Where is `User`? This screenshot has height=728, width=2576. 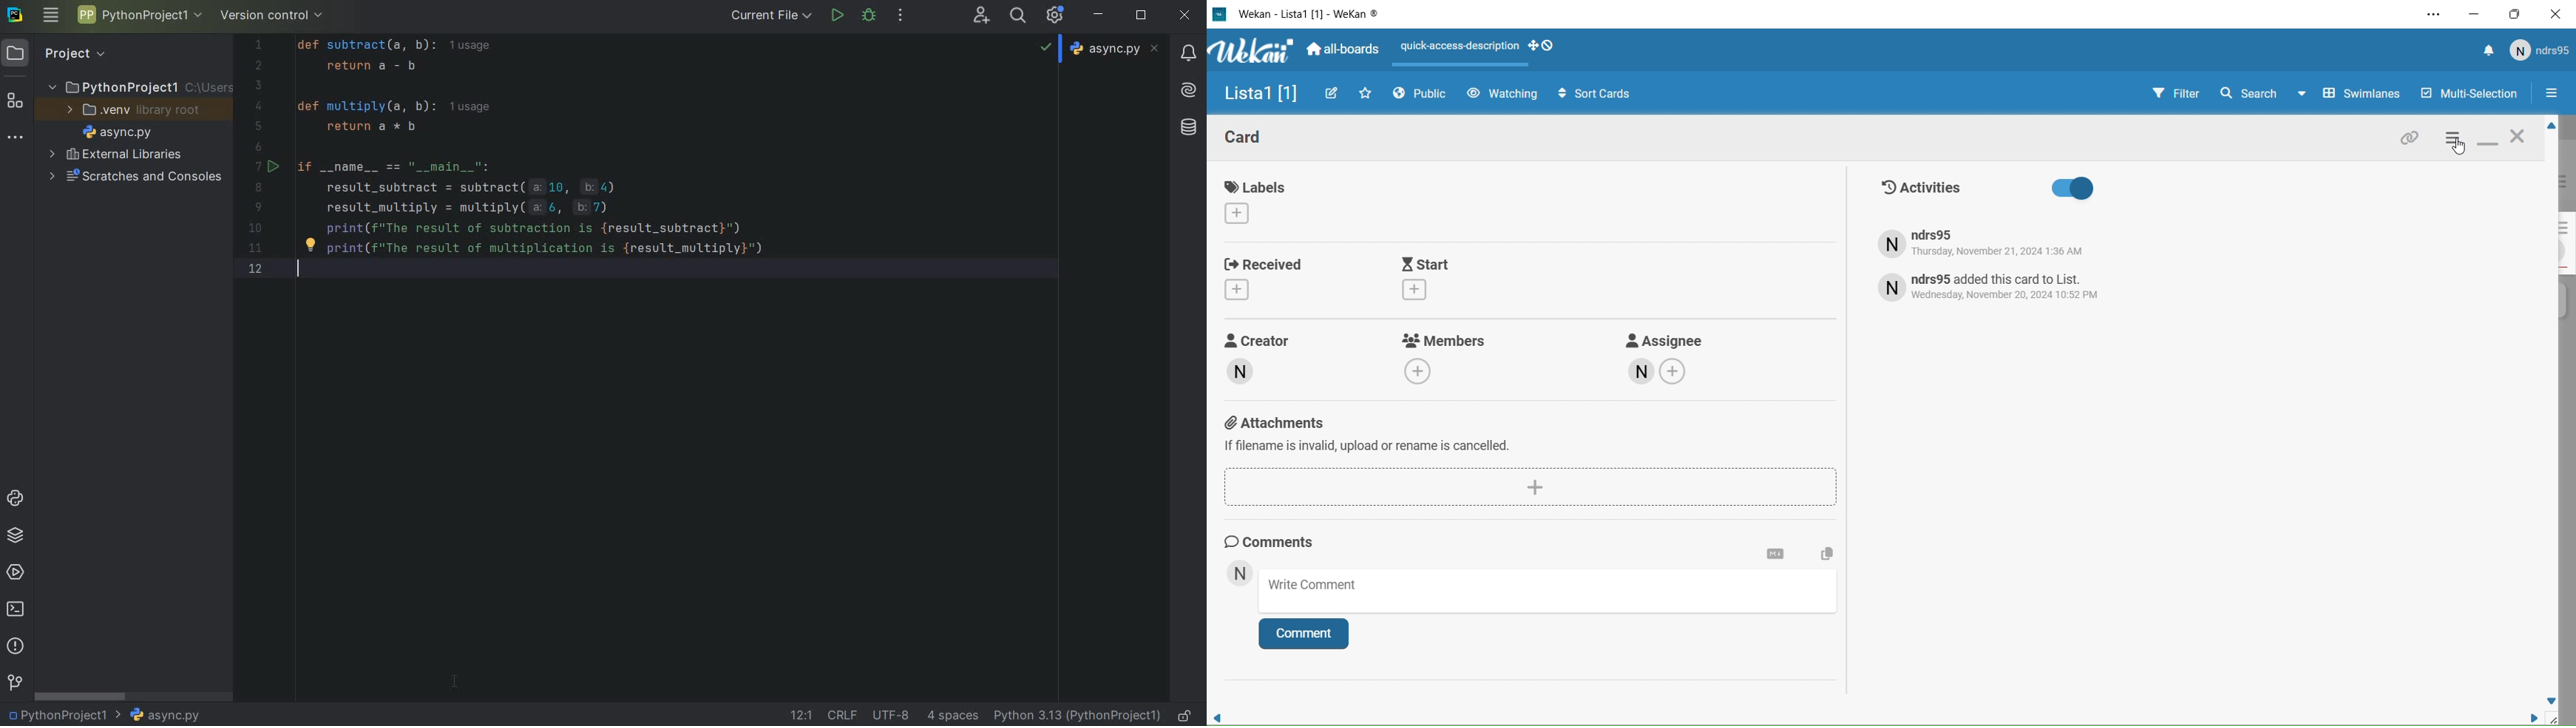 User is located at coordinates (2538, 51).